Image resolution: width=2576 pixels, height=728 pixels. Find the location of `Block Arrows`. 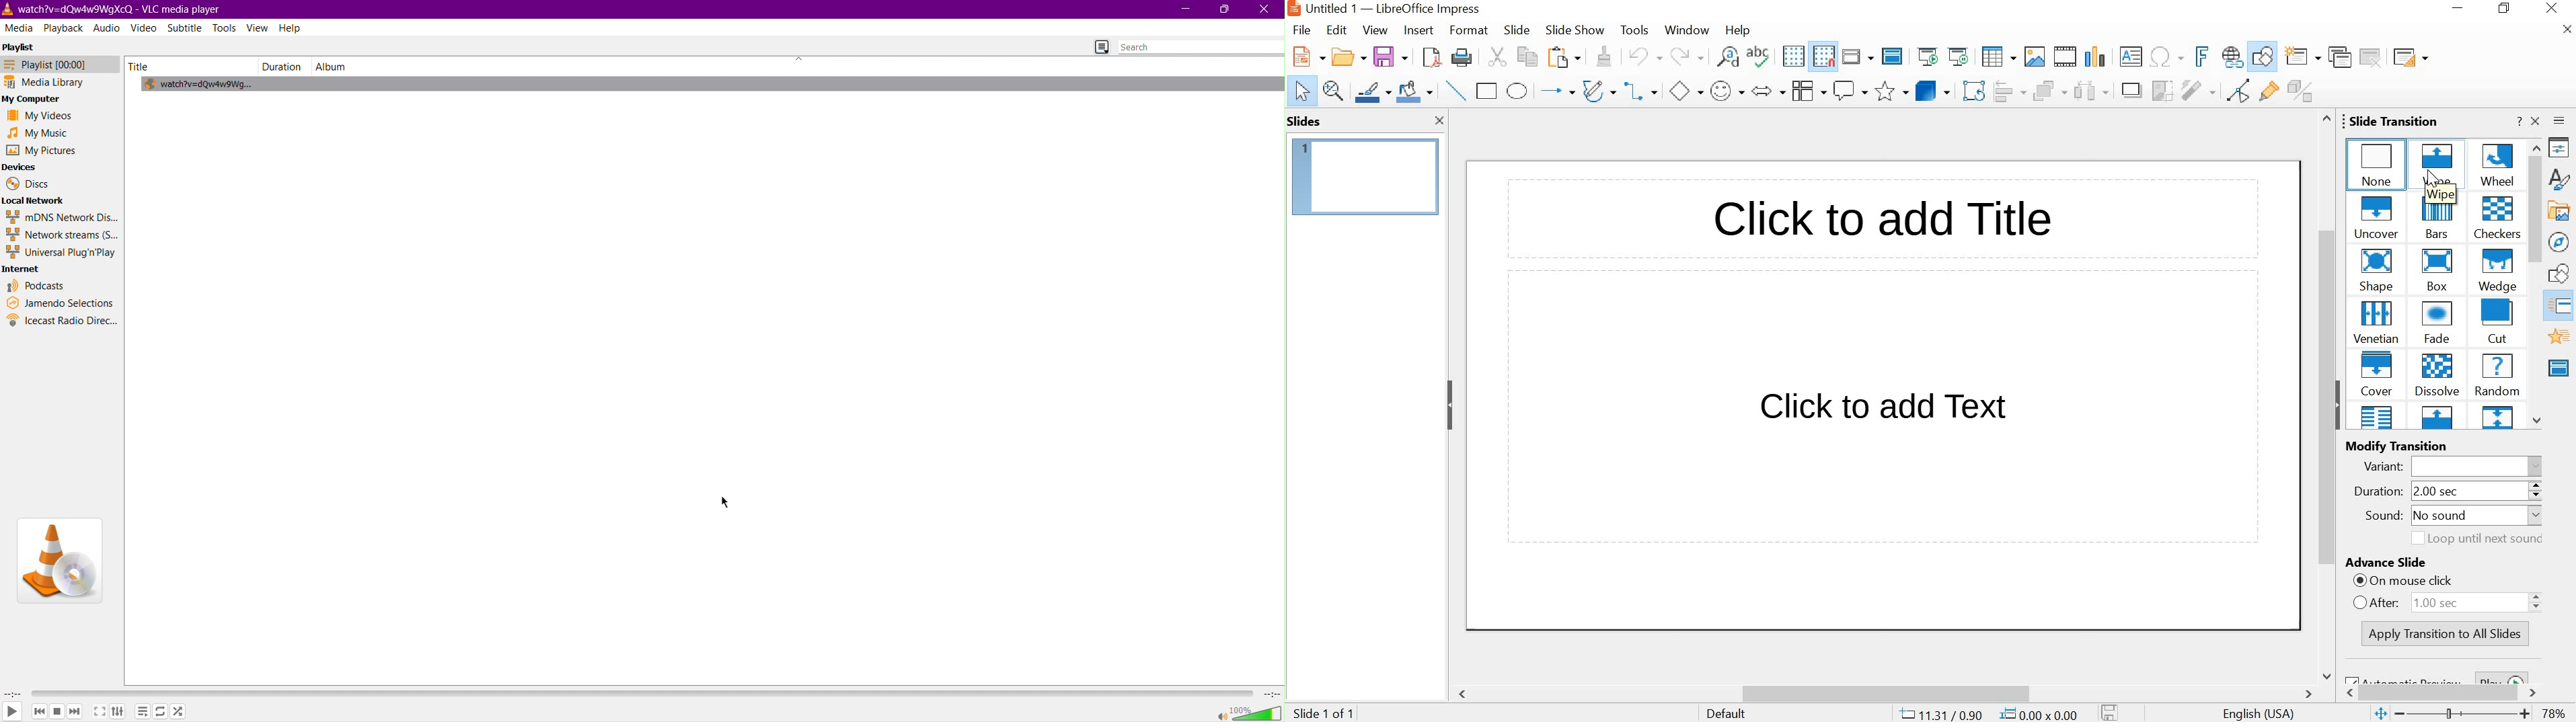

Block Arrows is located at coordinates (1768, 92).